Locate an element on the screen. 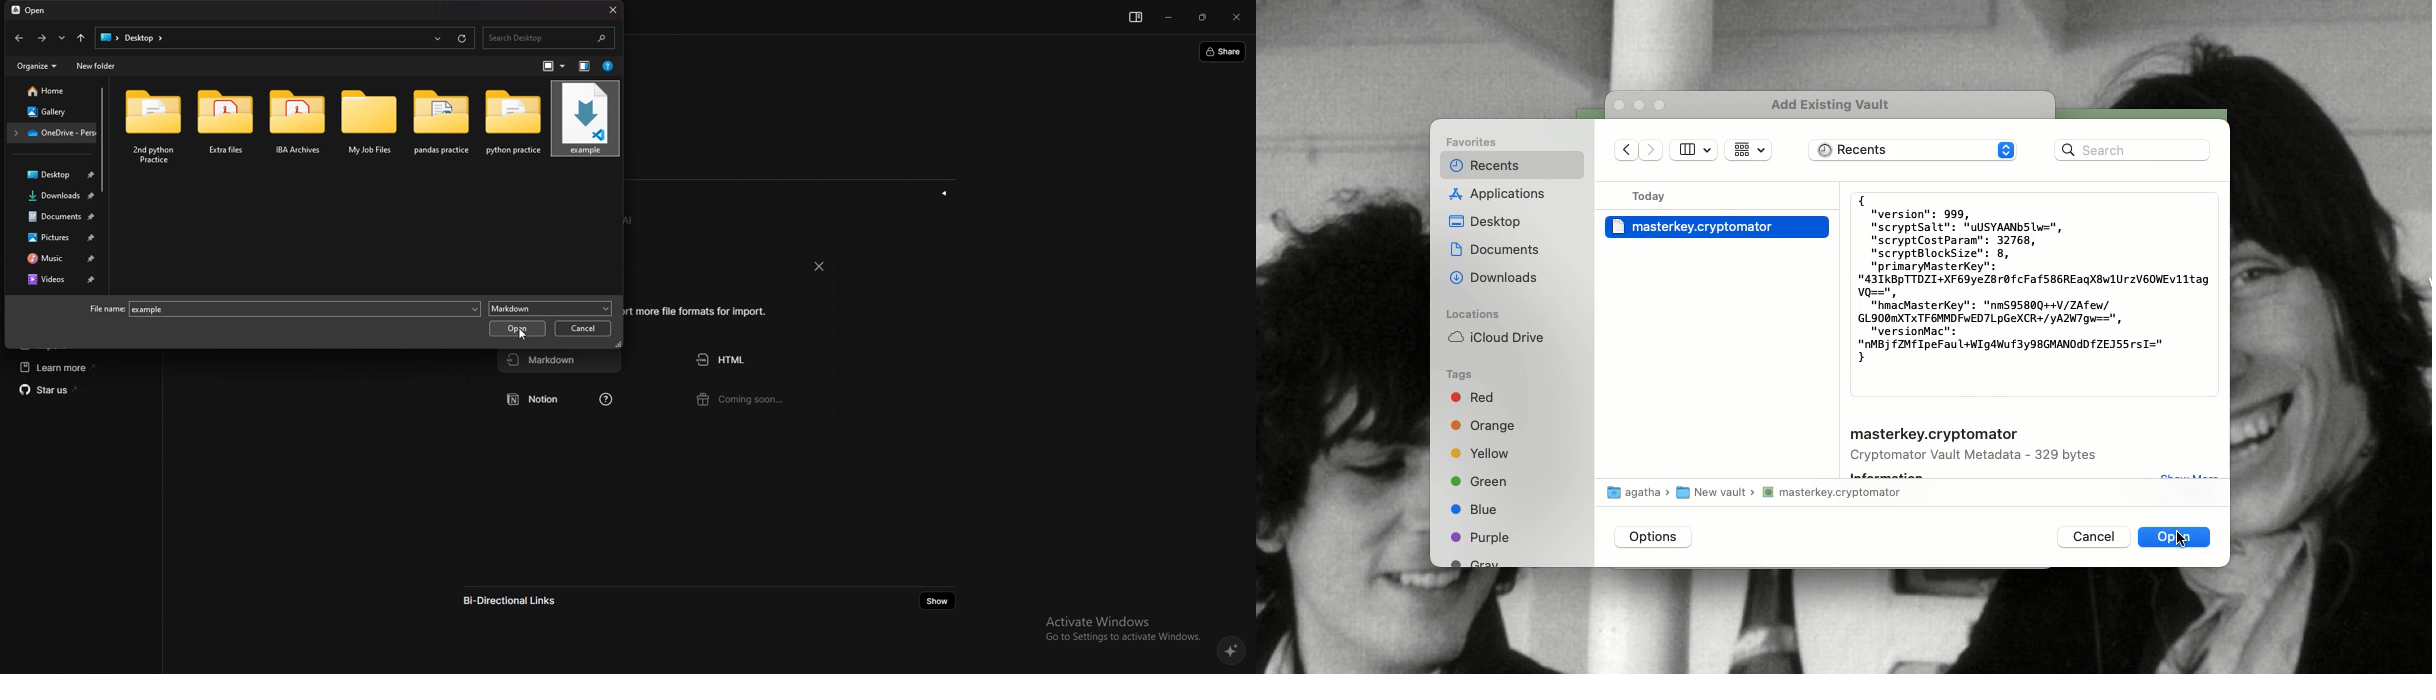 This screenshot has width=2436, height=700. show is located at coordinates (936, 601).